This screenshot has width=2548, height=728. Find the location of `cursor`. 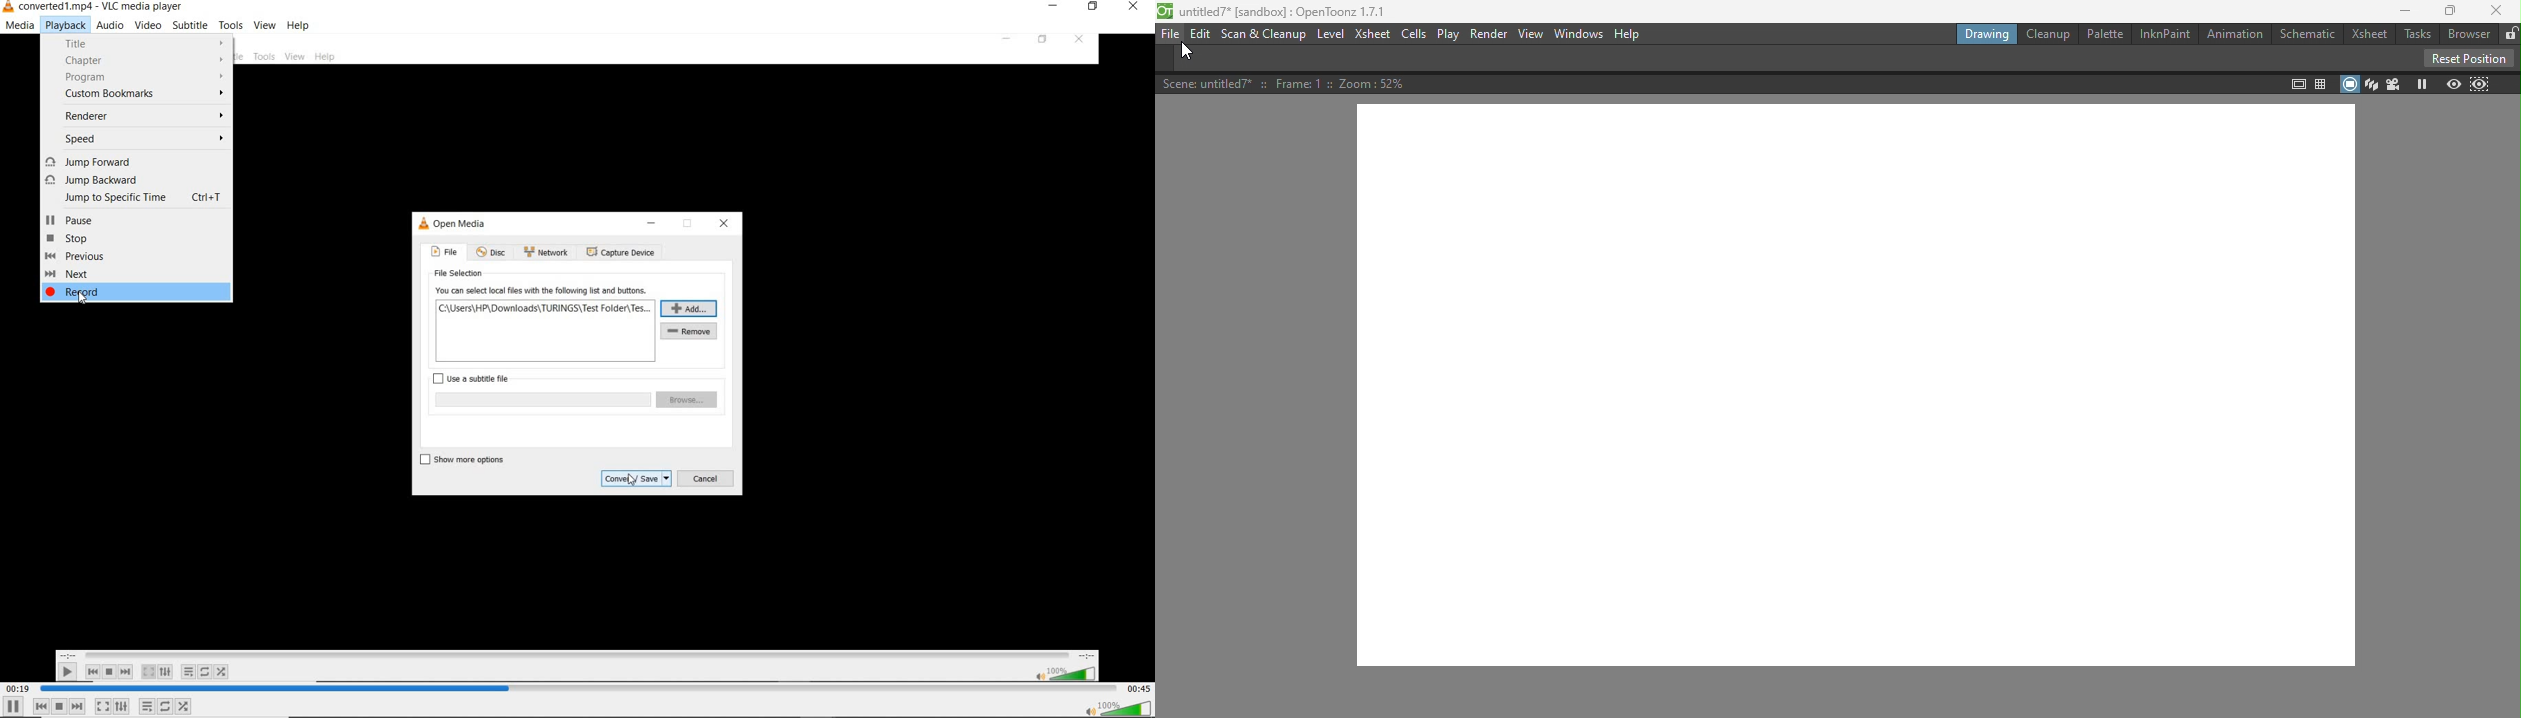

cursor is located at coordinates (83, 298).